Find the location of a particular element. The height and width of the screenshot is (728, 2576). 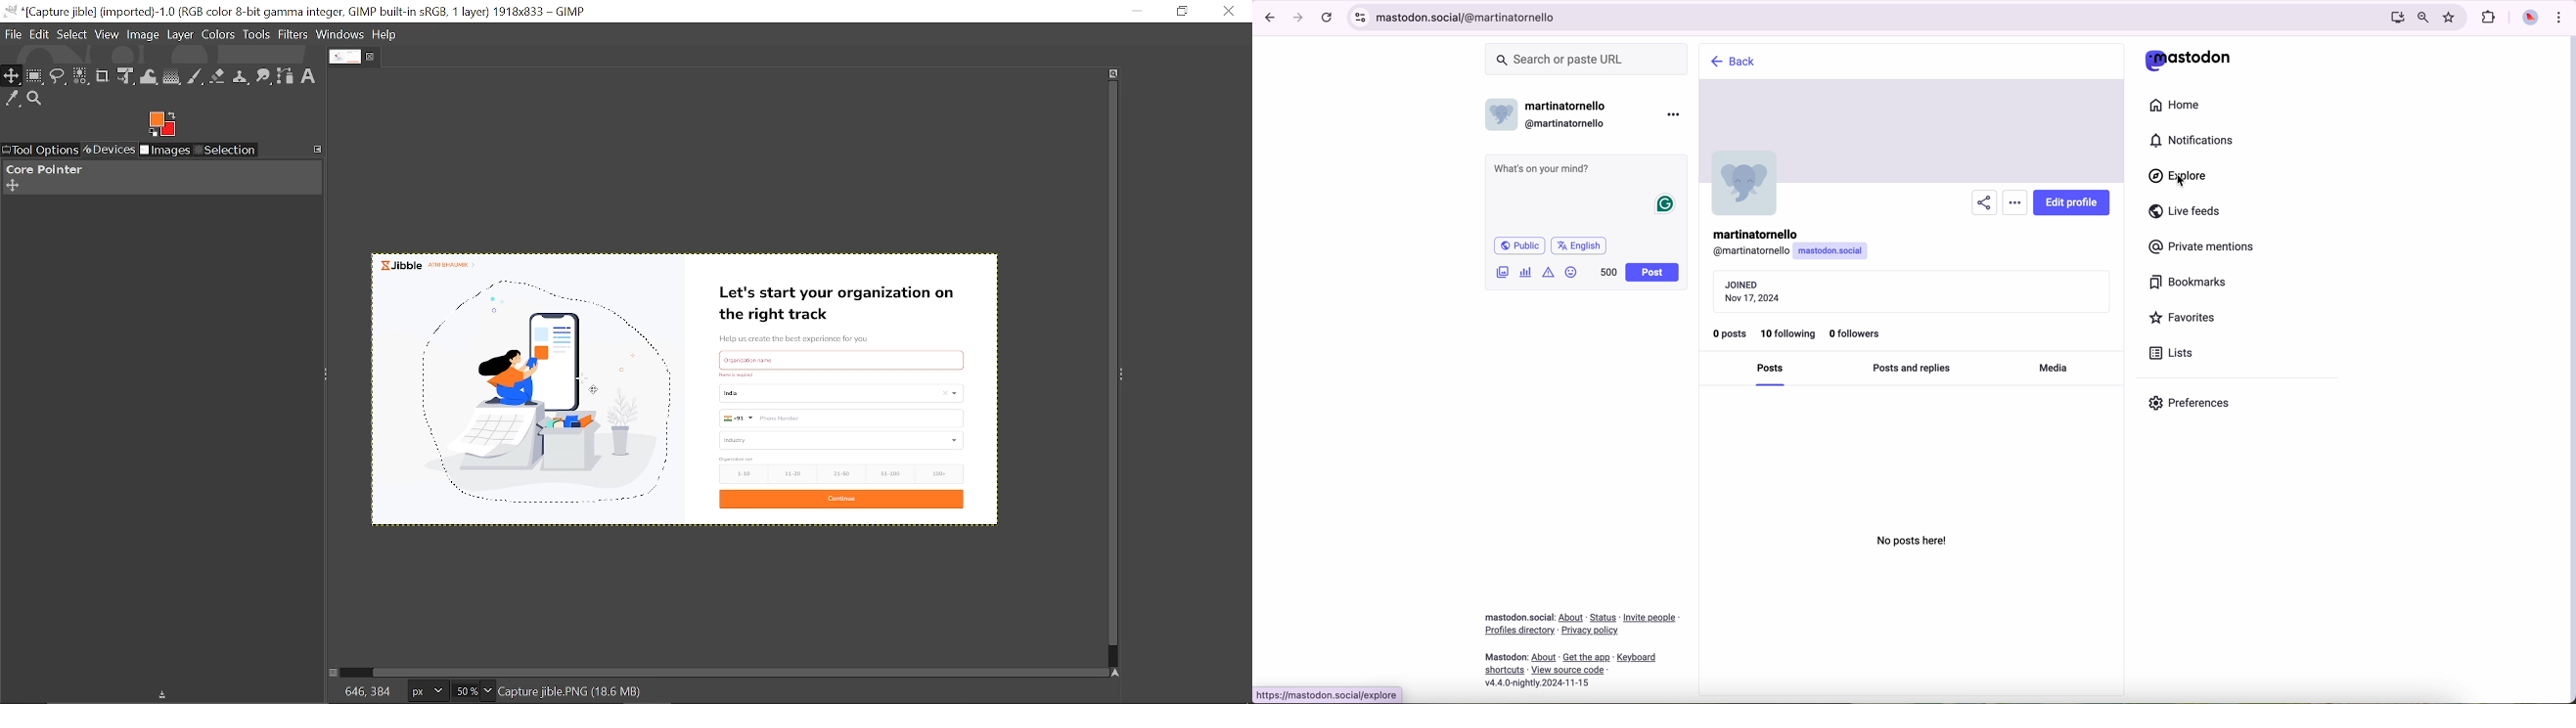

notifications is located at coordinates (2195, 141).